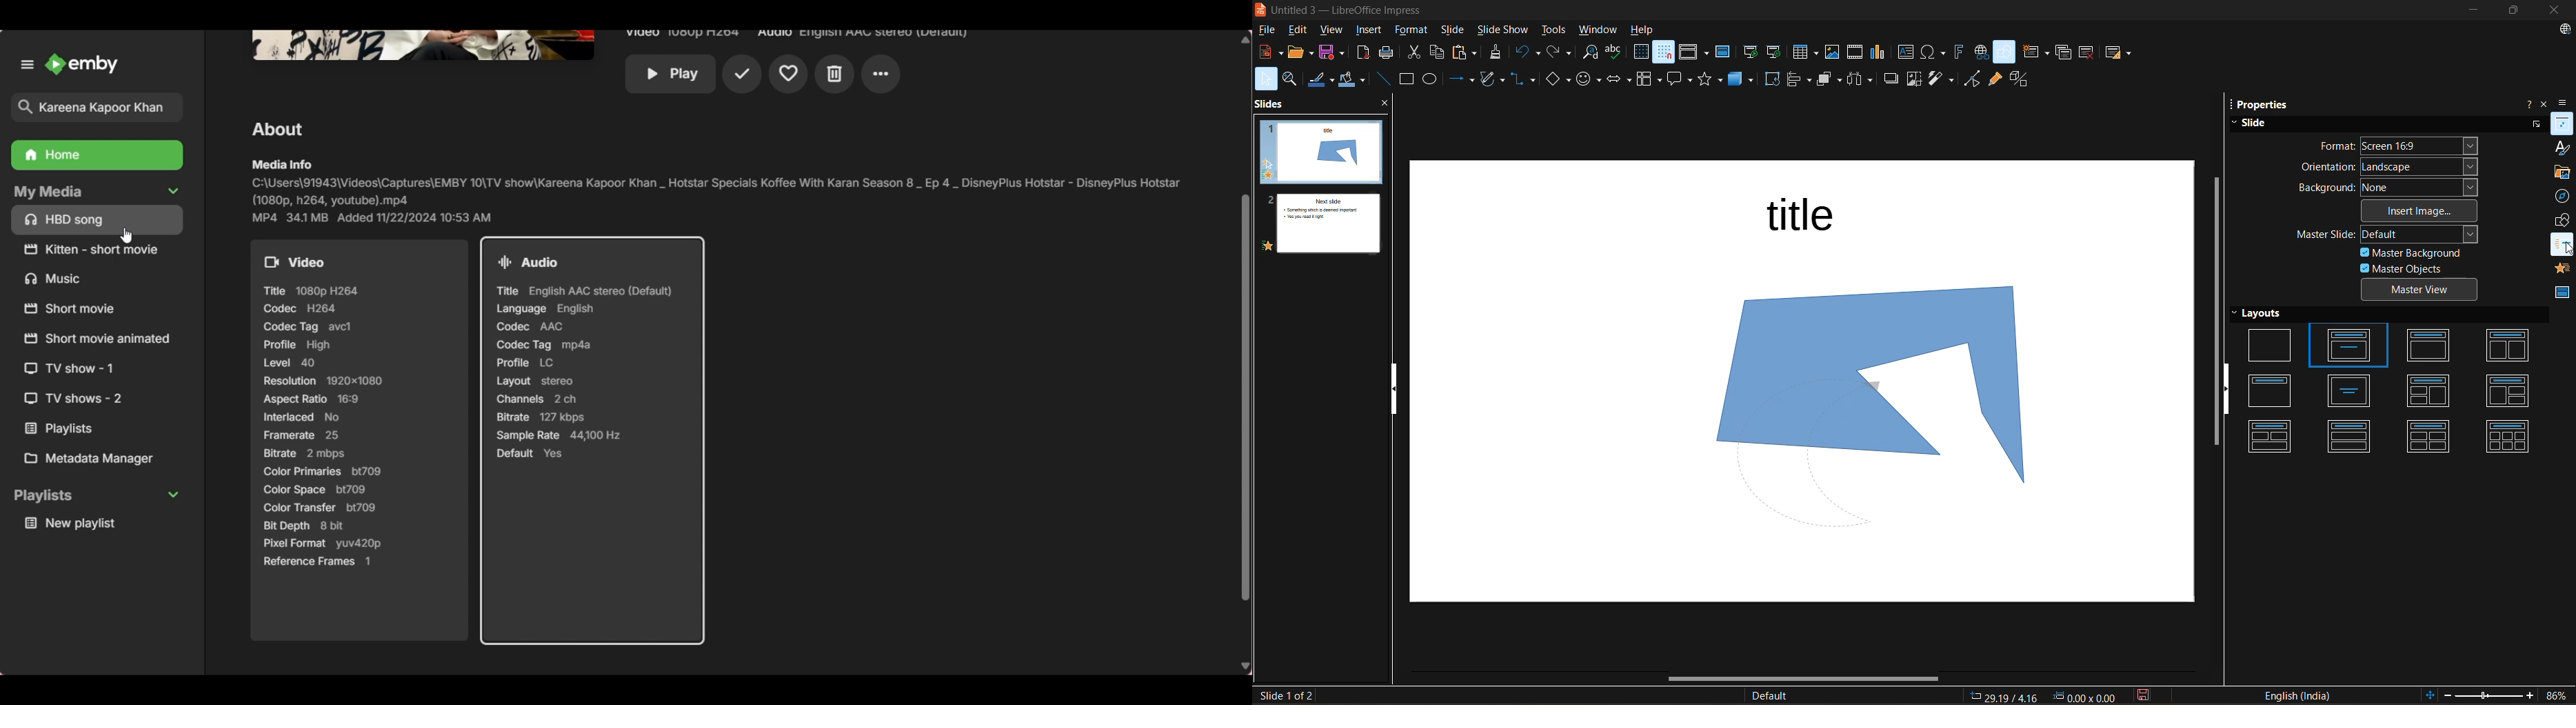 This screenshot has width=2576, height=728. Describe the element at coordinates (96, 495) in the screenshot. I see `Collapse Playlists` at that location.